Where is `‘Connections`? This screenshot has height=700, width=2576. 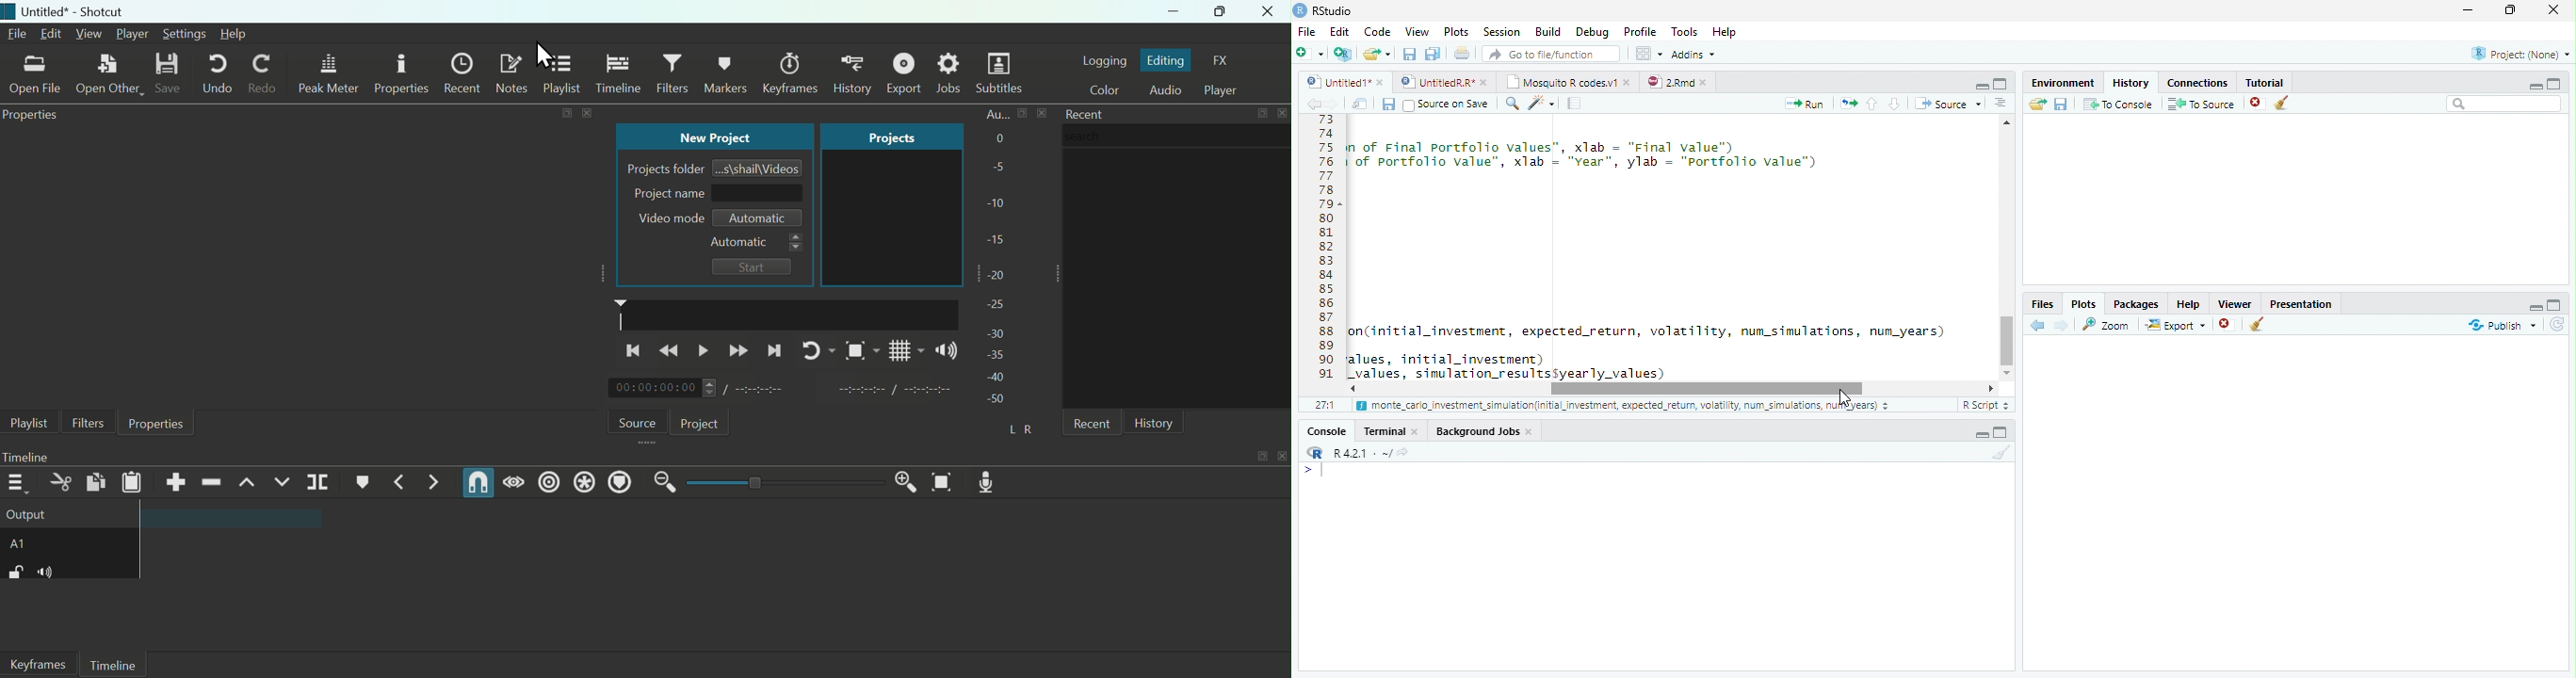 ‘Connections is located at coordinates (2195, 81).